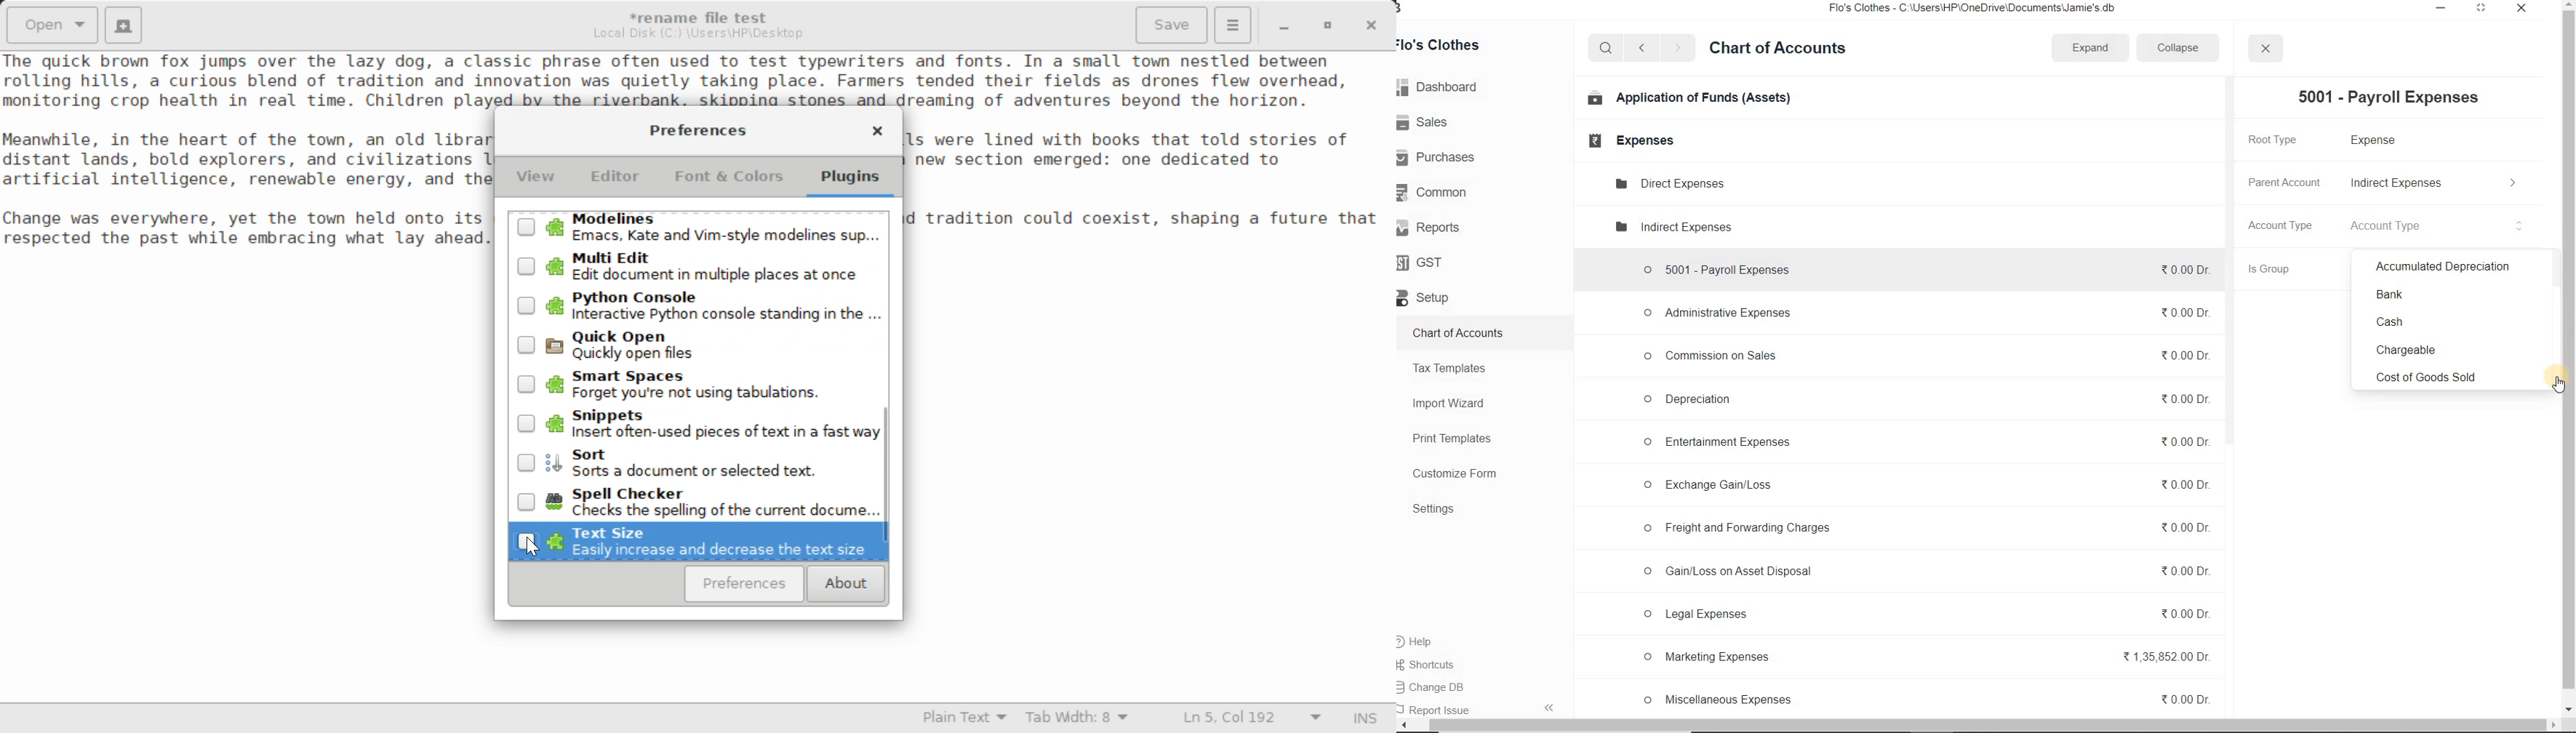 The width and height of the screenshot is (2576, 756). I want to click on previous, so click(1641, 48).